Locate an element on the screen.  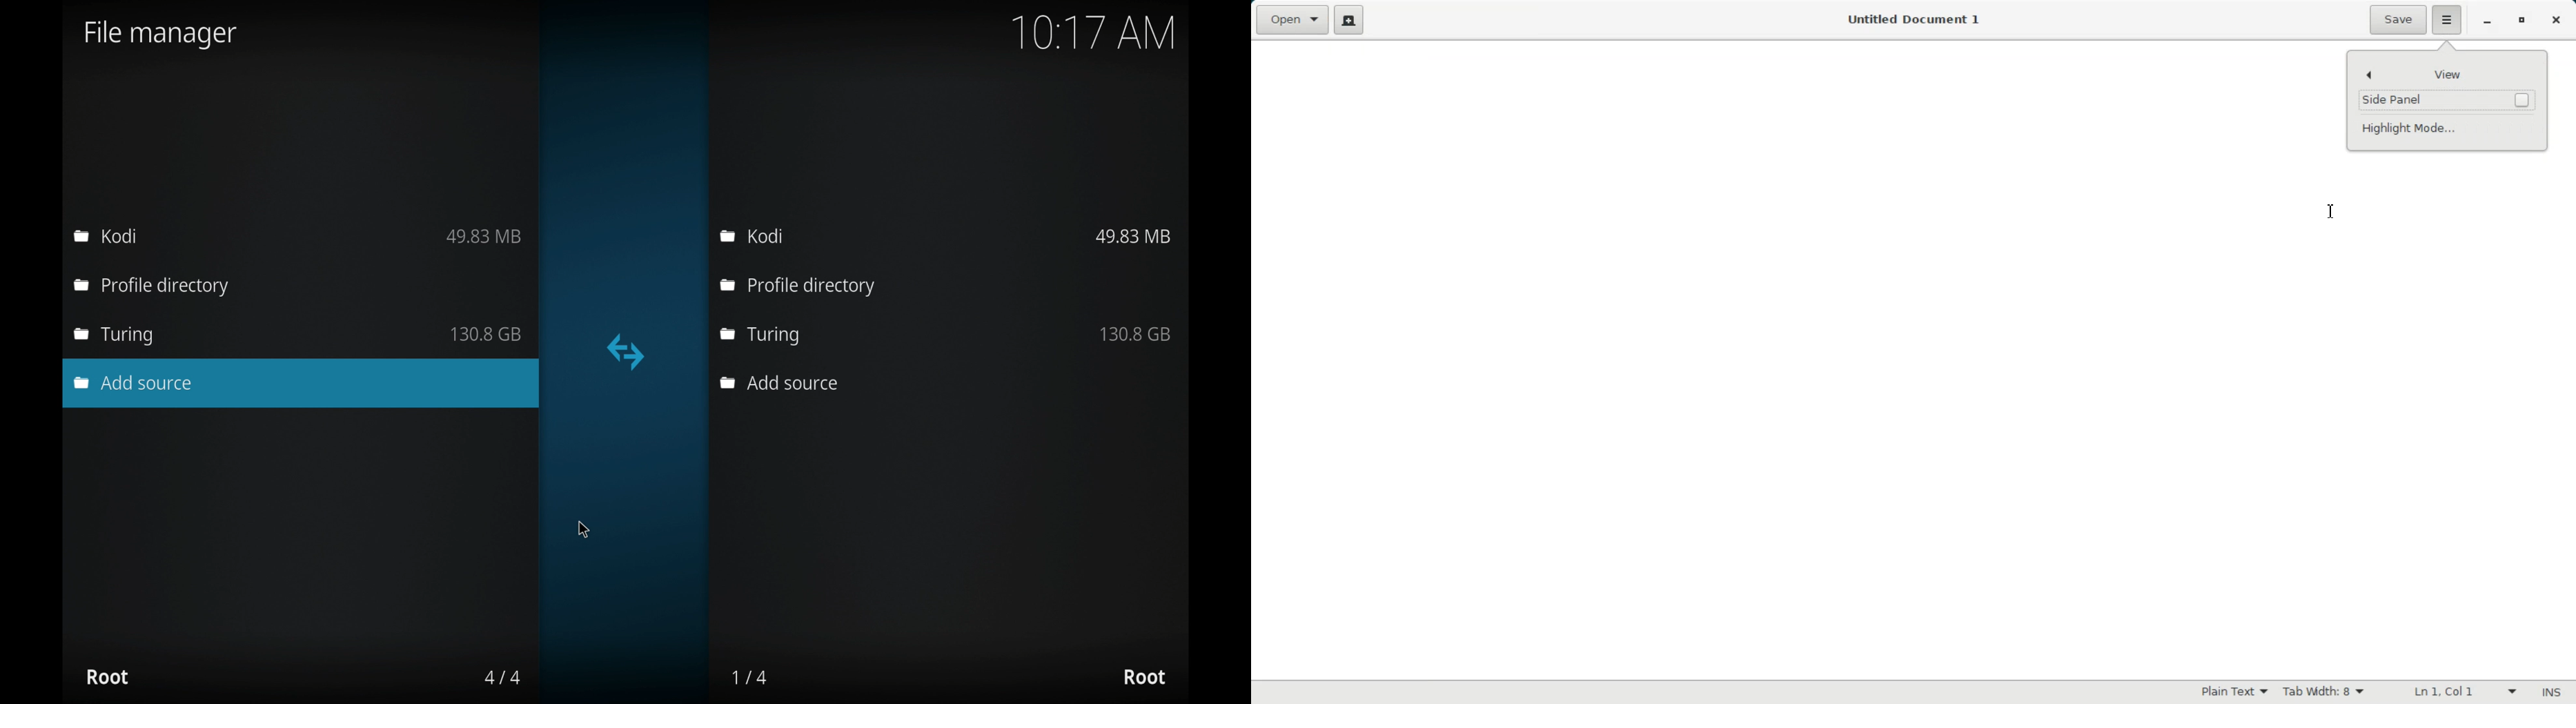
profile directory is located at coordinates (154, 287).